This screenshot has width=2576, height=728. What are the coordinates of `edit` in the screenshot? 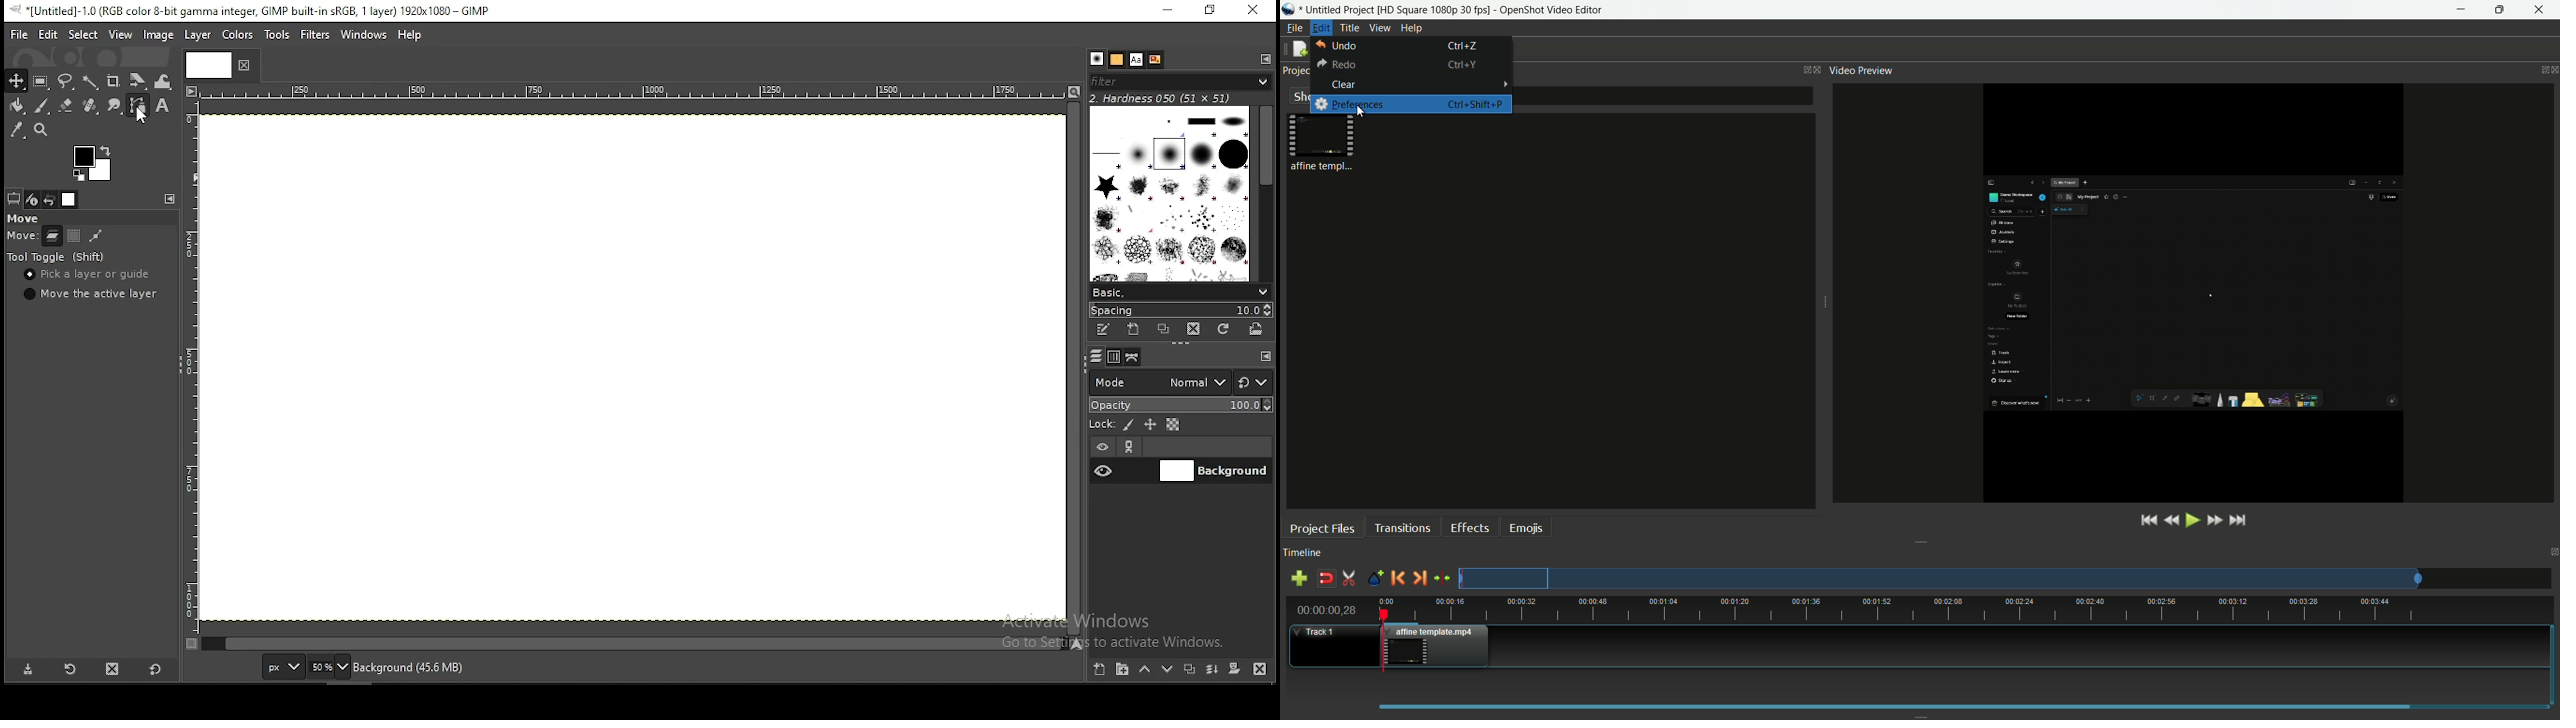 It's located at (47, 35).